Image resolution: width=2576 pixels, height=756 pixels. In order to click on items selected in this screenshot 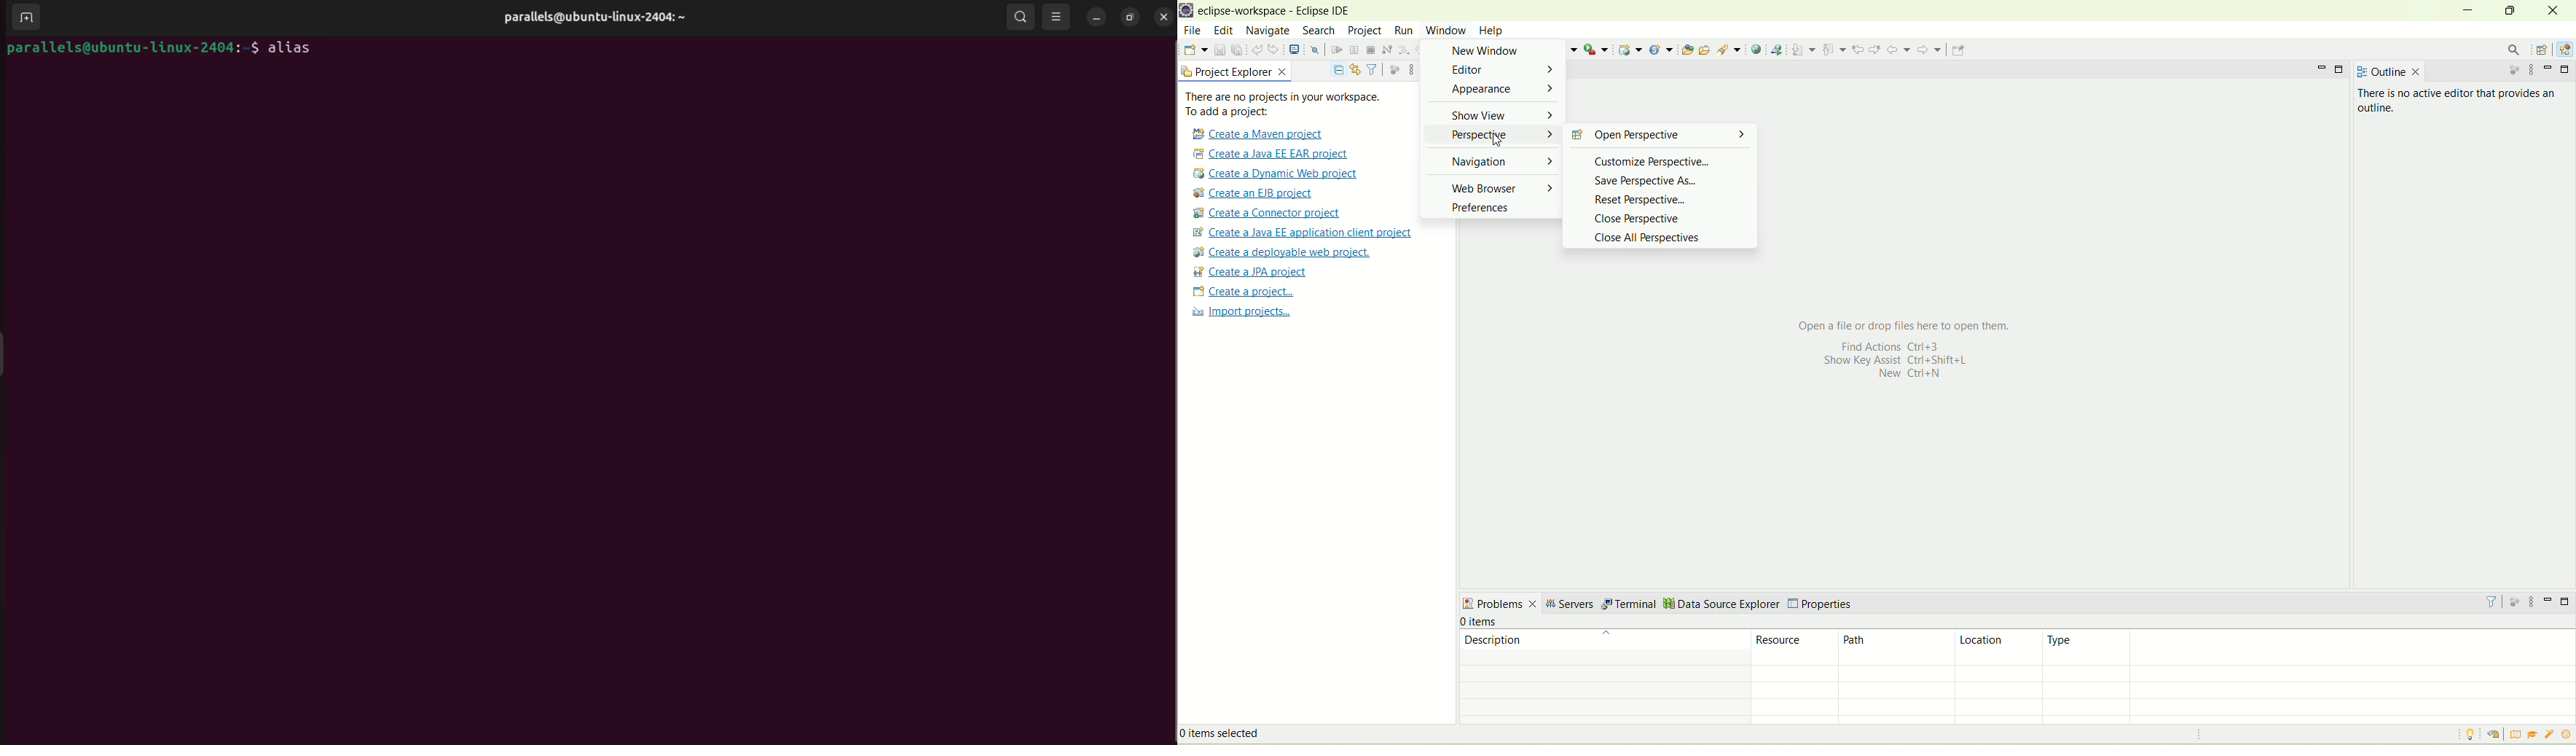, I will do `click(1242, 732)`.